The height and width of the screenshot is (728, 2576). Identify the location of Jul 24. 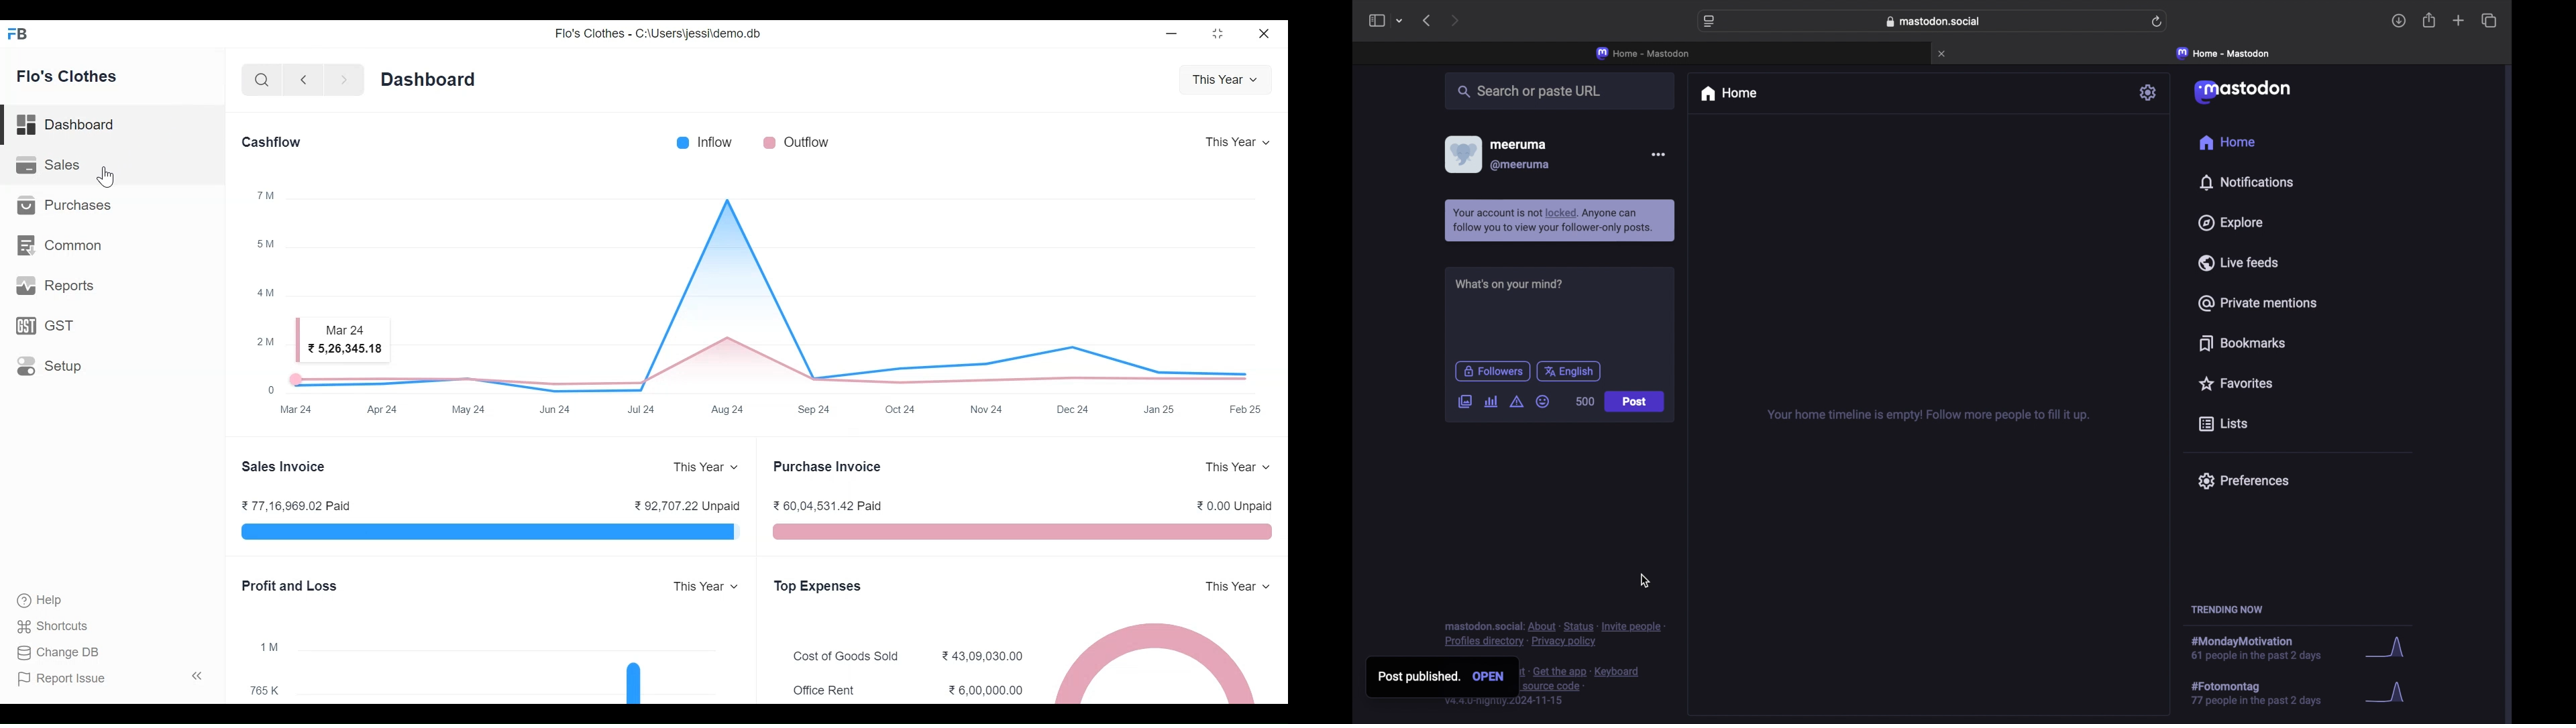
(641, 408).